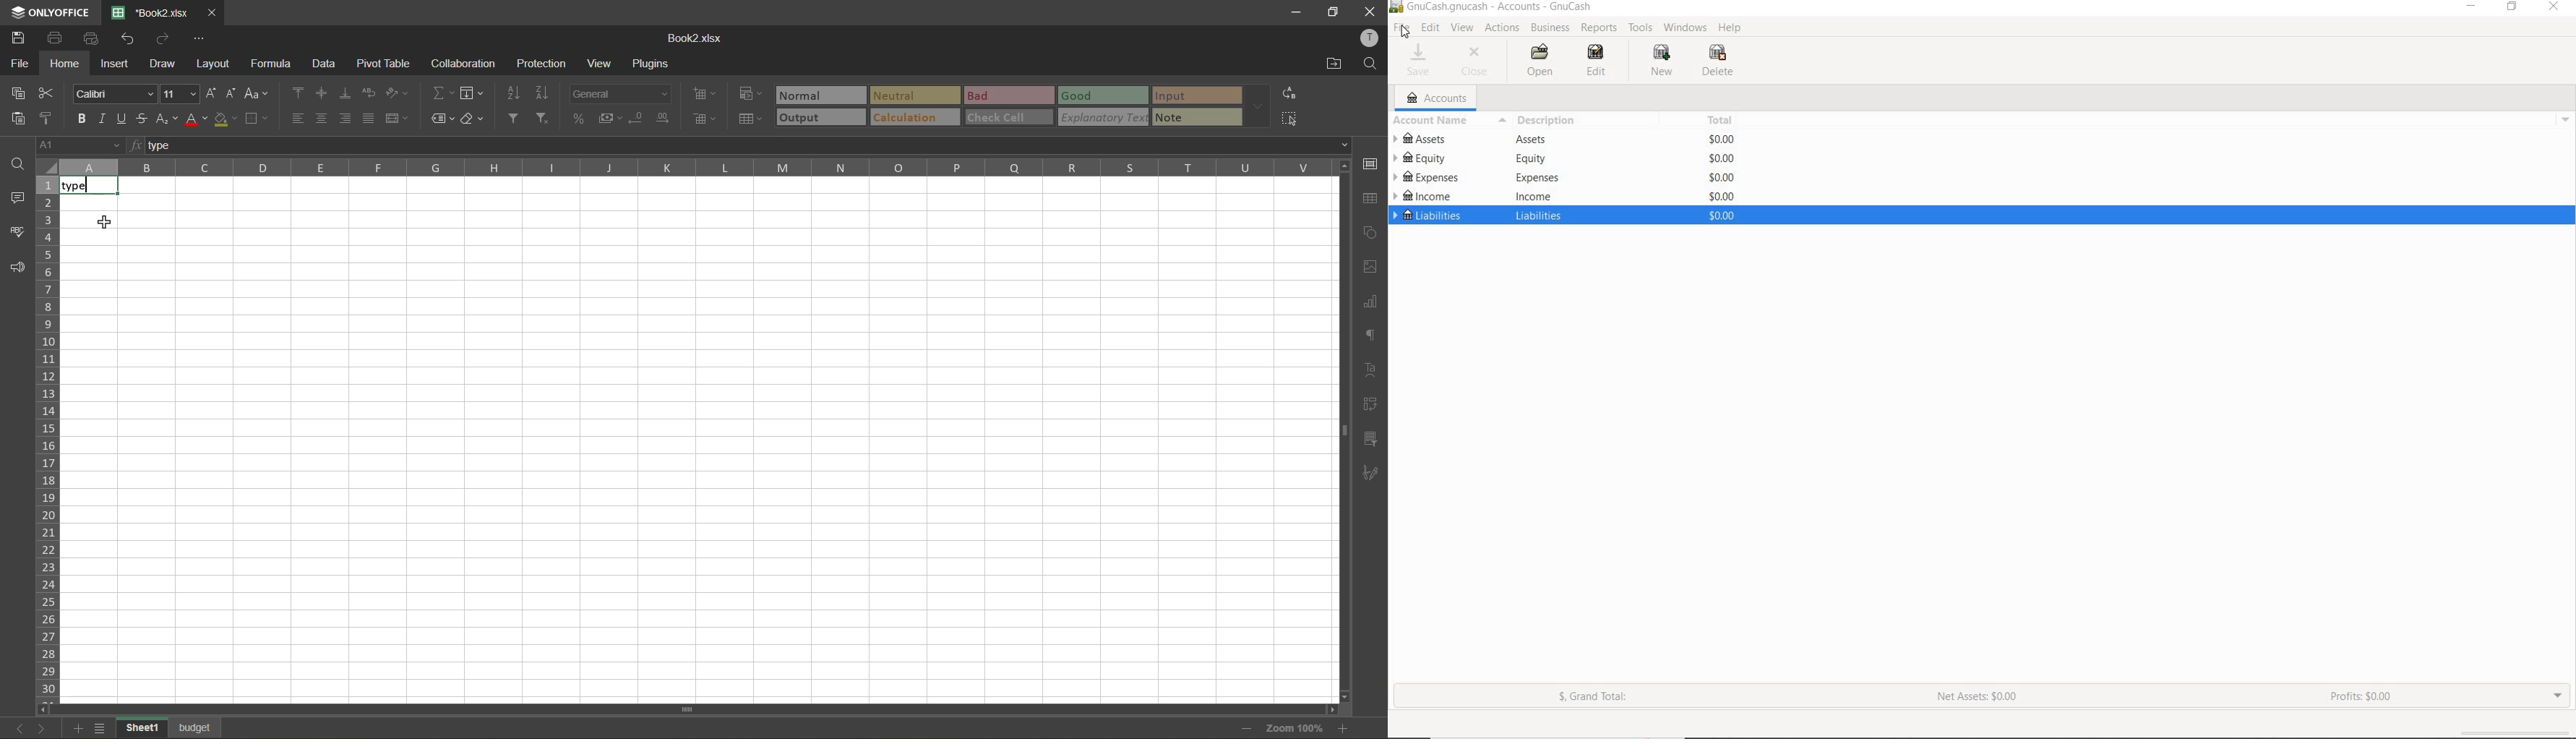  I want to click on HELP, so click(1730, 28).